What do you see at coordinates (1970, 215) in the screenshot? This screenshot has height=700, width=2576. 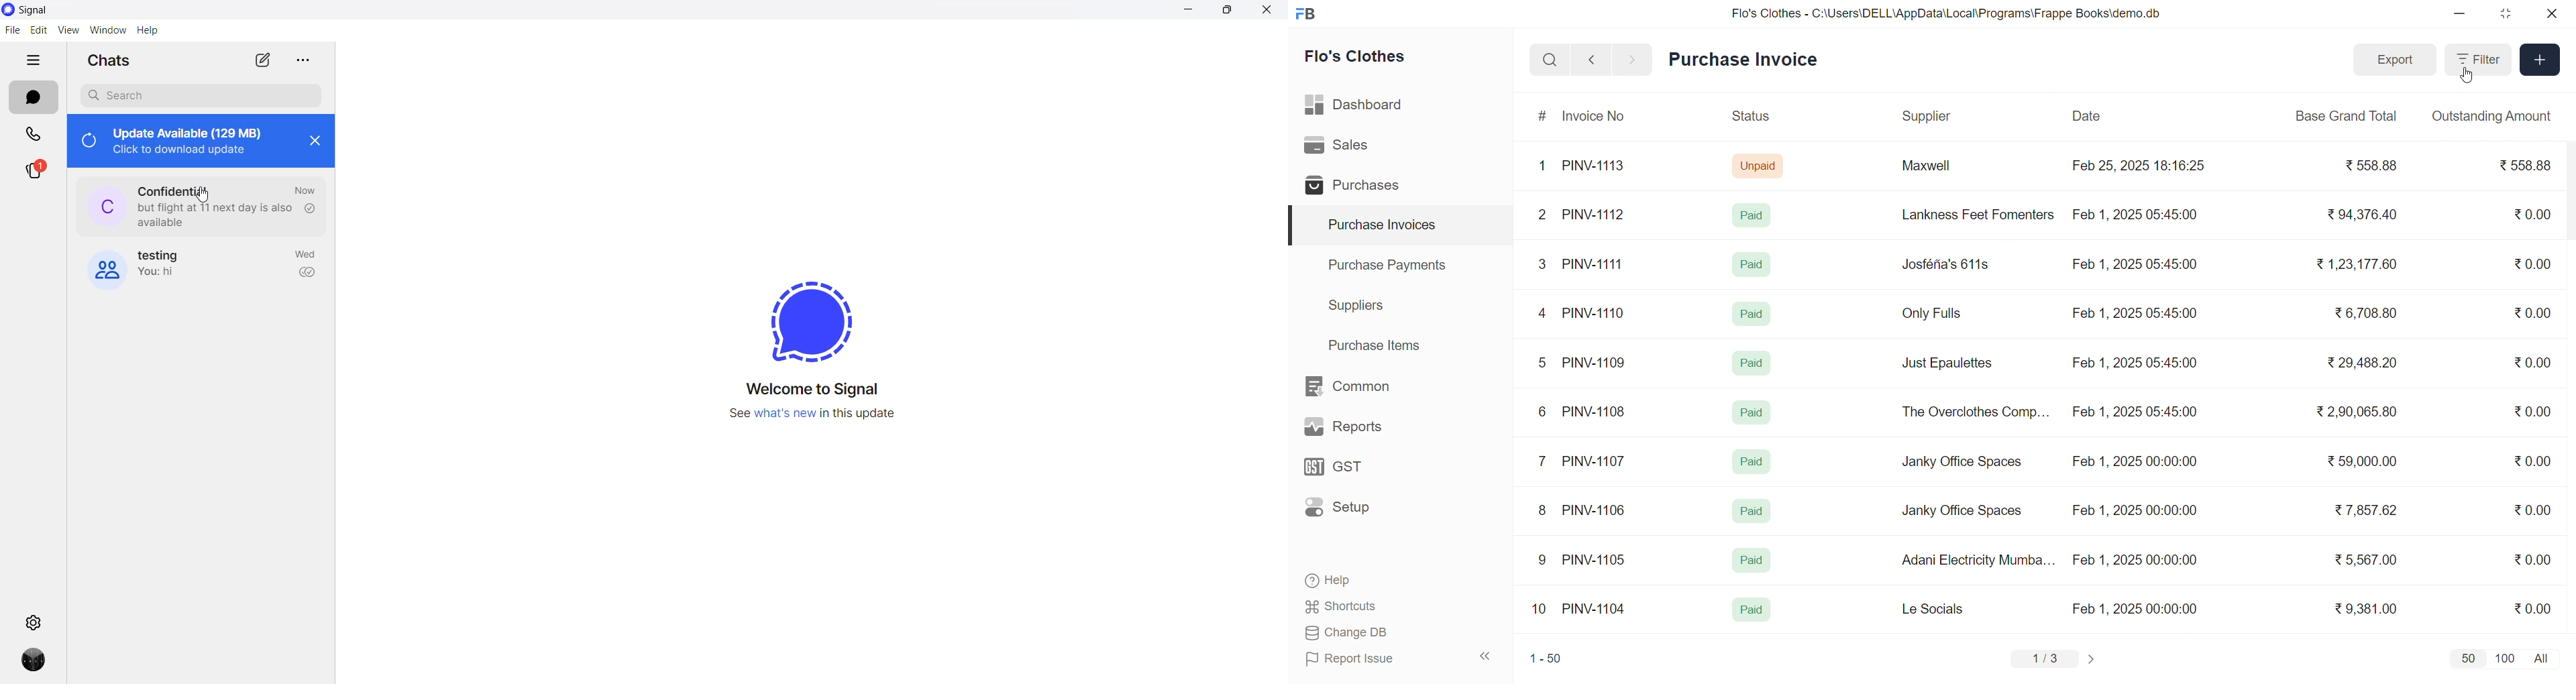 I see `Lankness Feet Fomenters` at bounding box center [1970, 215].